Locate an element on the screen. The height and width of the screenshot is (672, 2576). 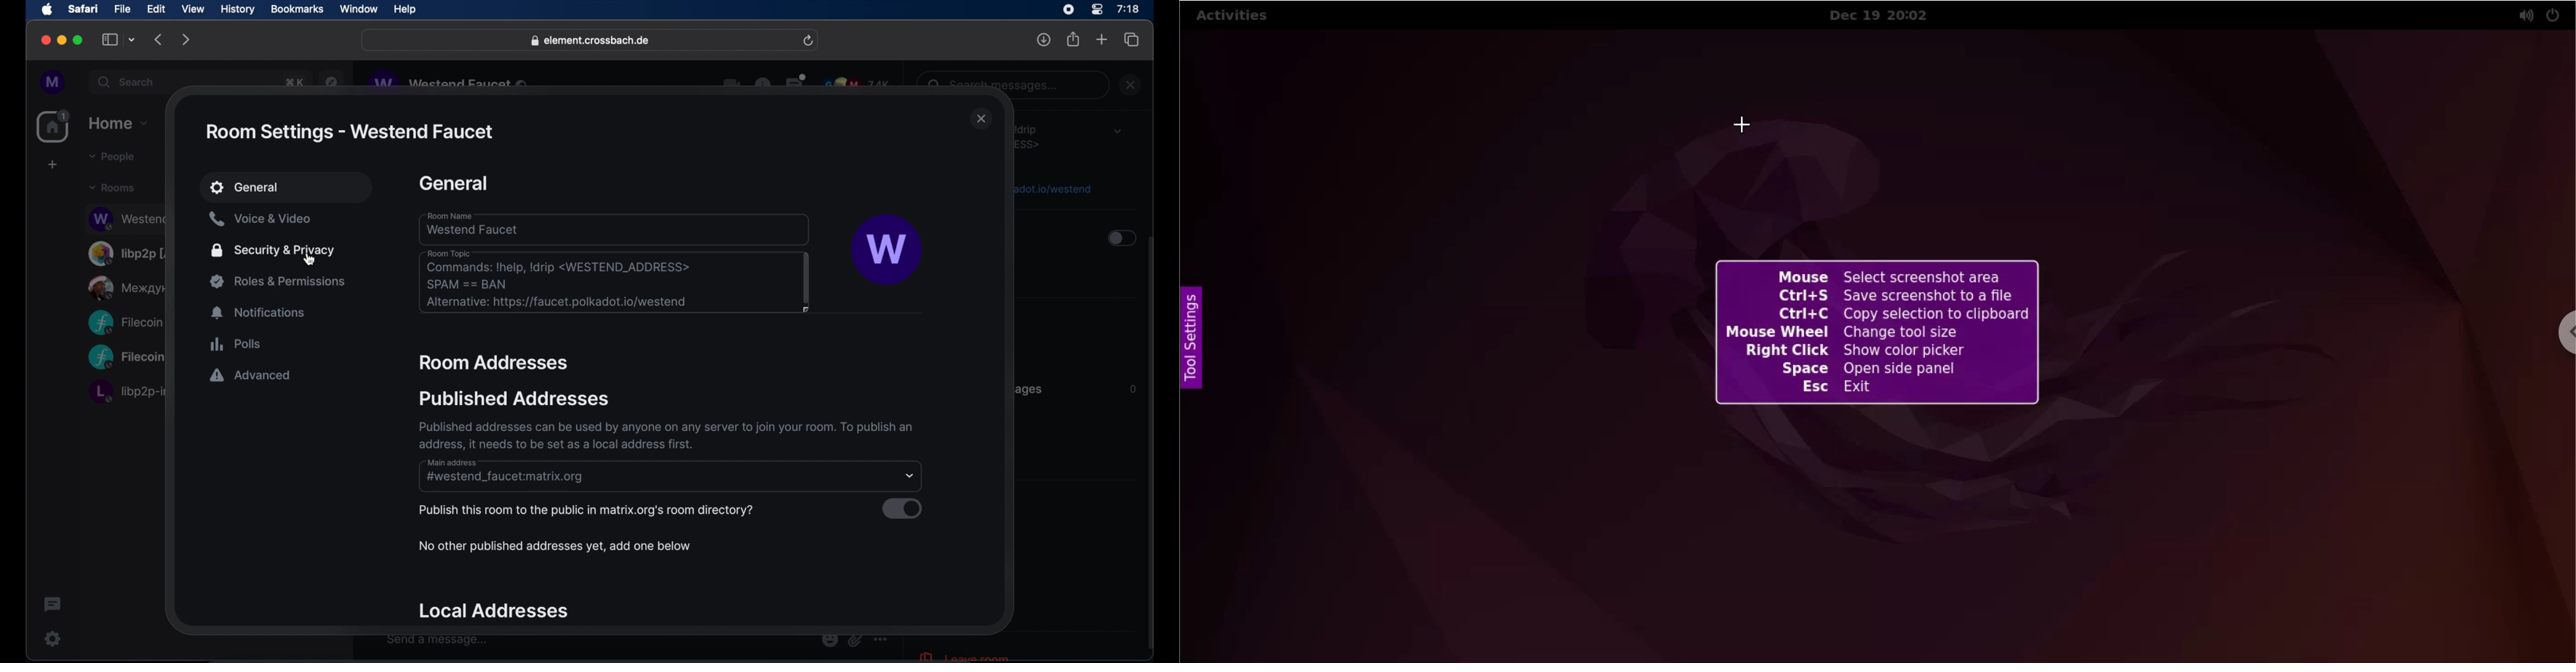
bookmarks is located at coordinates (297, 9).